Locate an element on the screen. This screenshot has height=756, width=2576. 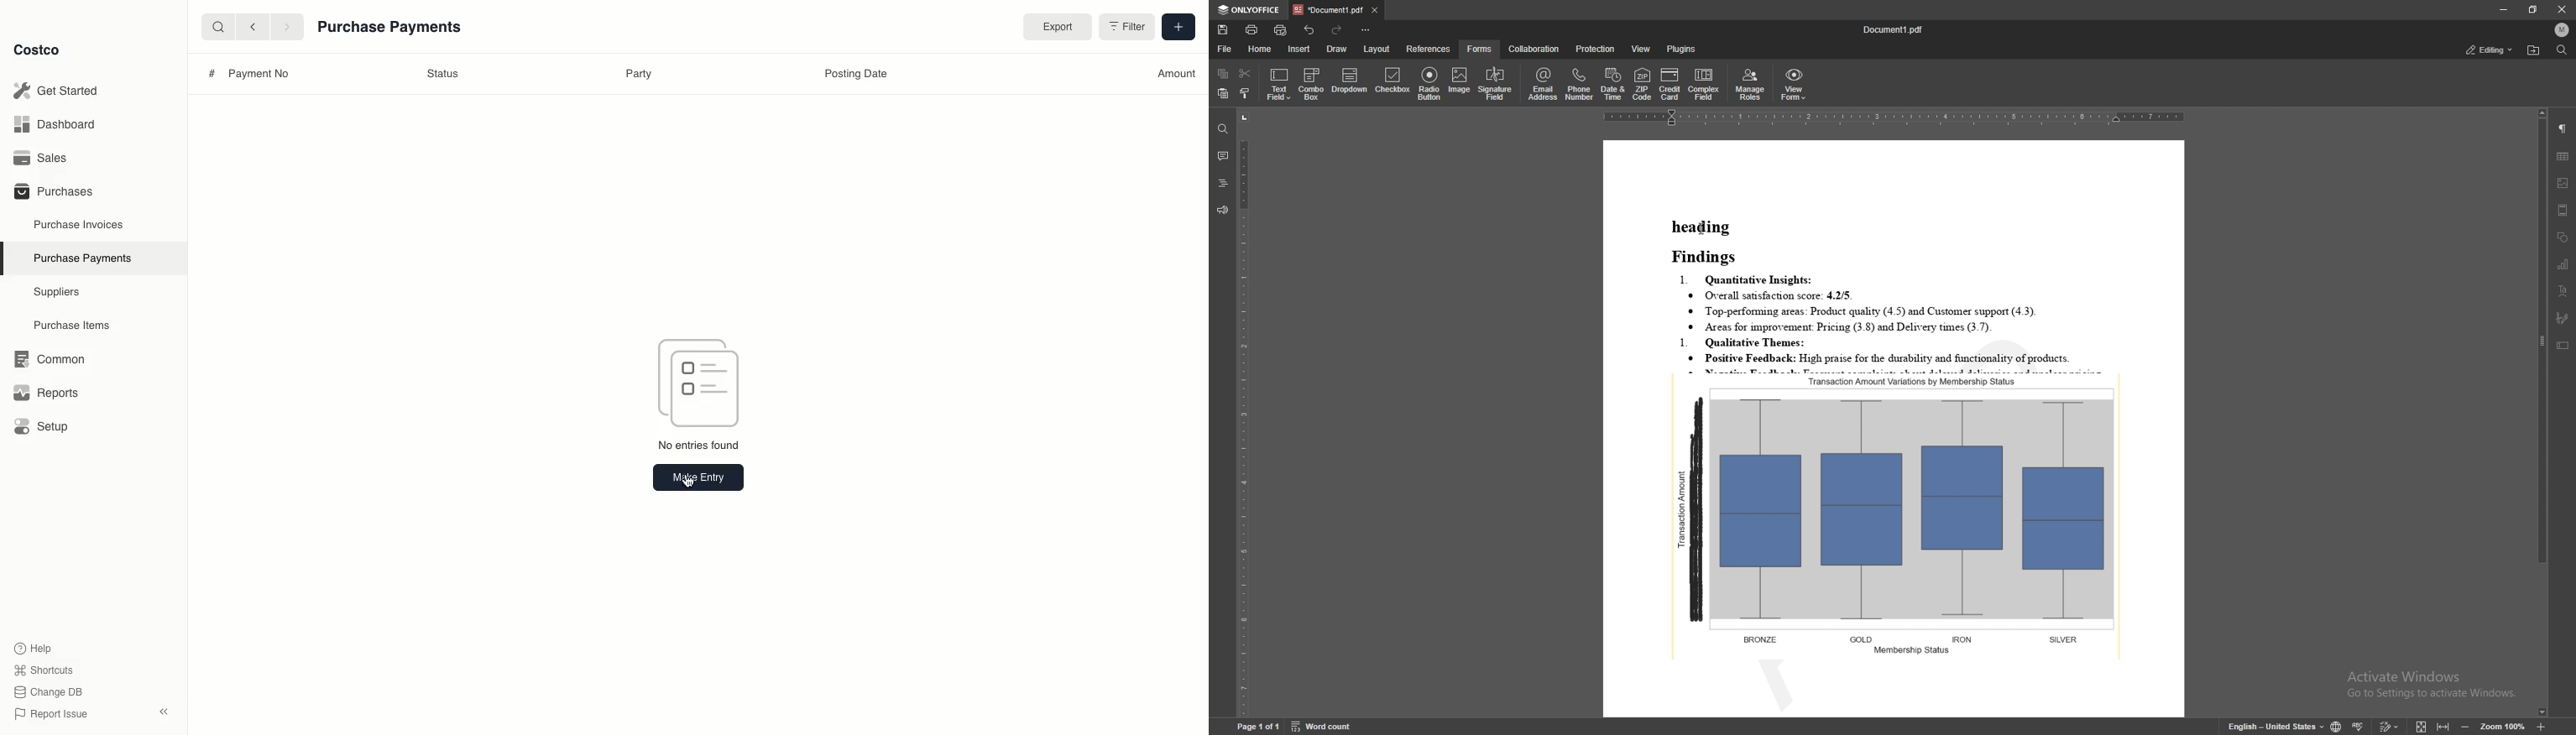
status is located at coordinates (2490, 50).